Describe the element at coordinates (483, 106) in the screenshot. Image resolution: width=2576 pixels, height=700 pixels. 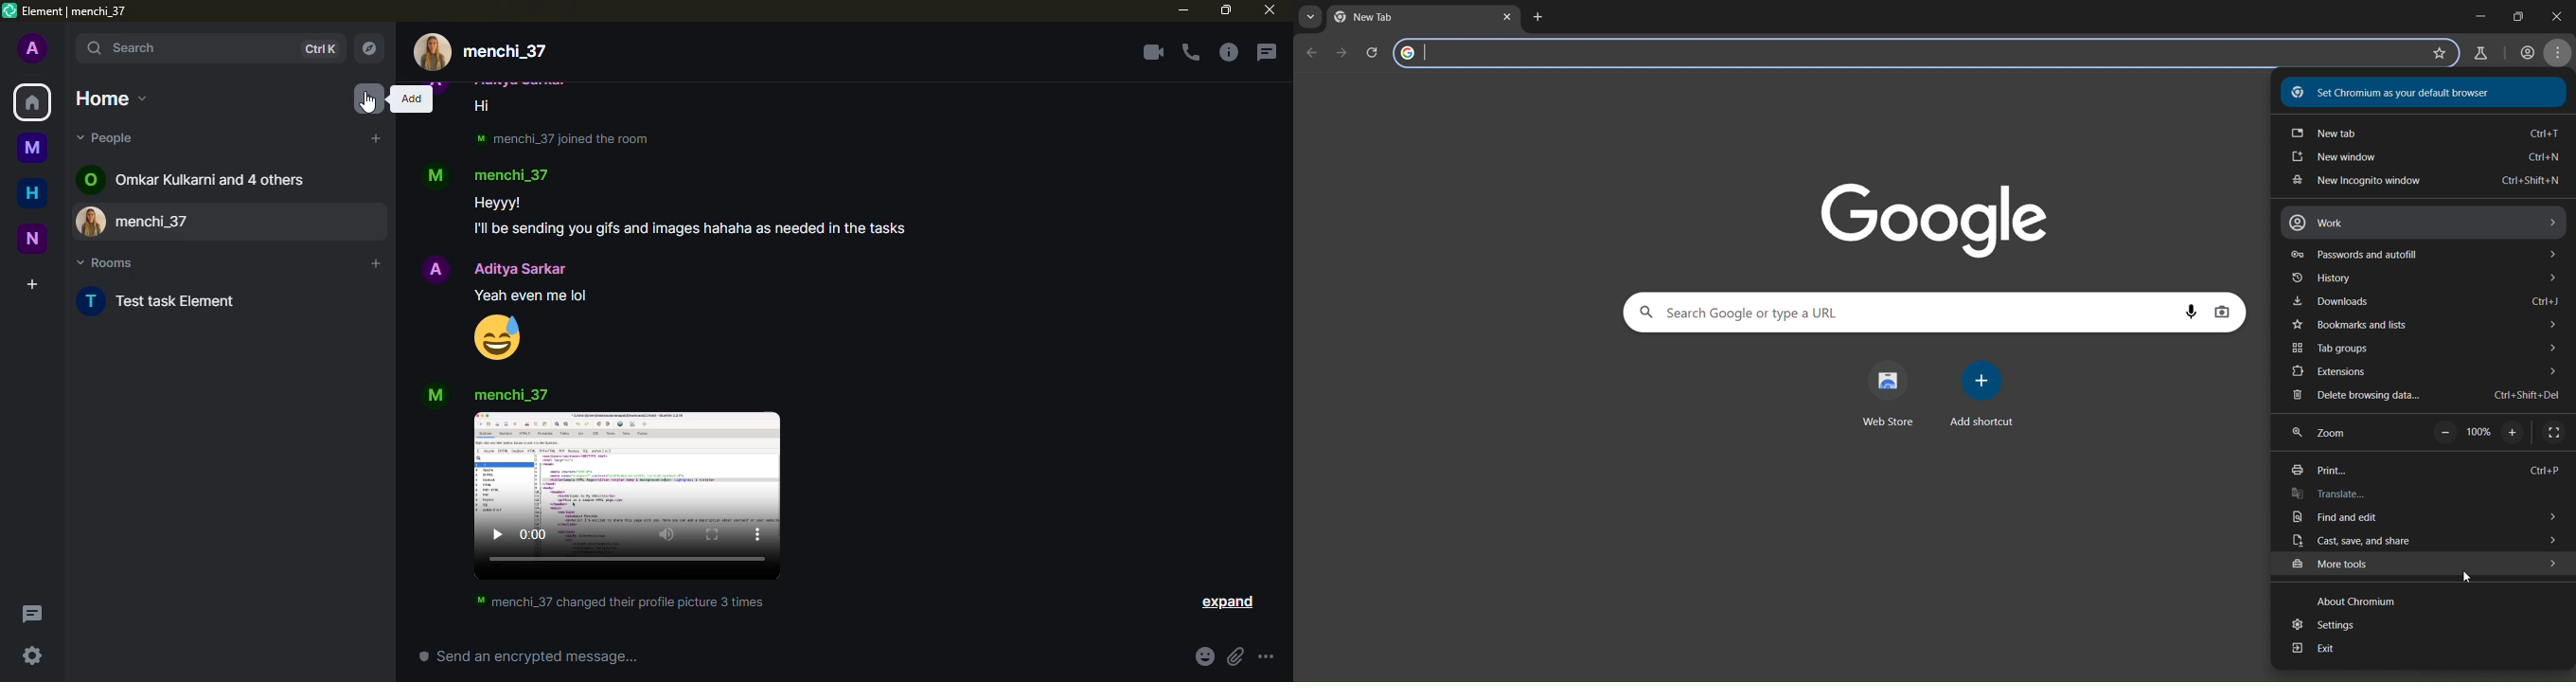
I see `Hi` at that location.